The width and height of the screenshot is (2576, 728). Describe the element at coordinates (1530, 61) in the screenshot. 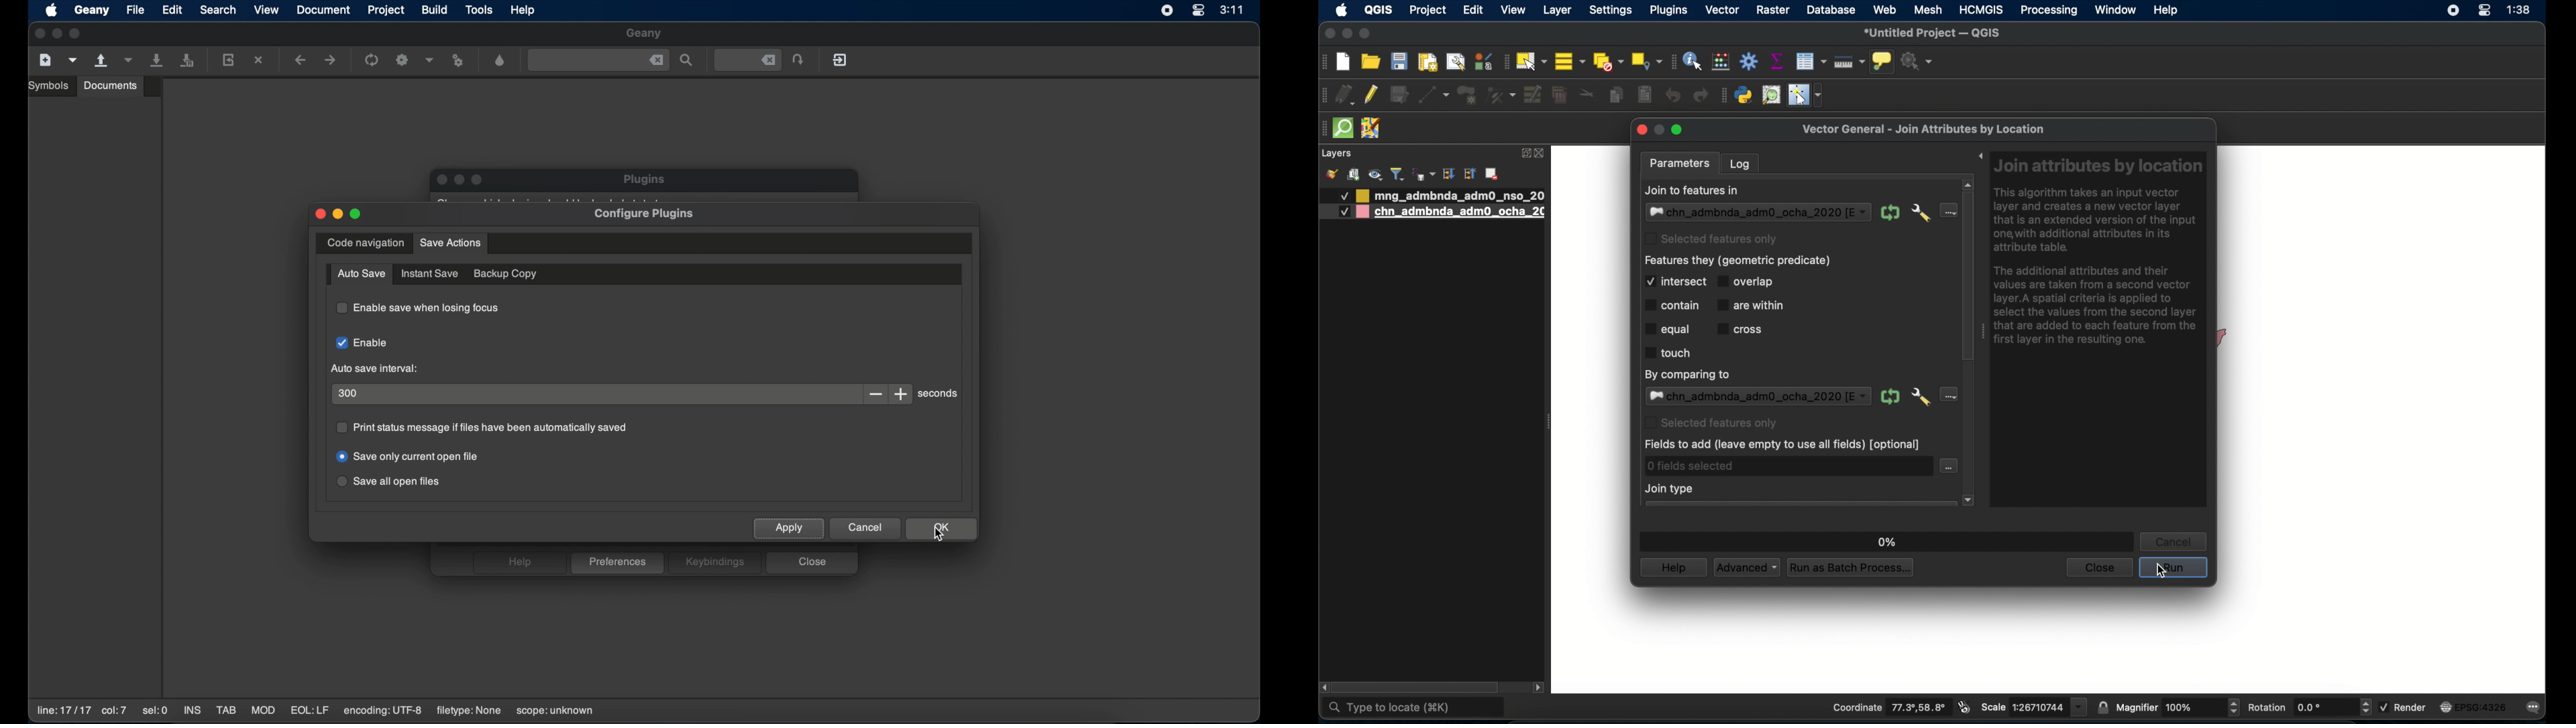

I see `select features by area or single click` at that location.